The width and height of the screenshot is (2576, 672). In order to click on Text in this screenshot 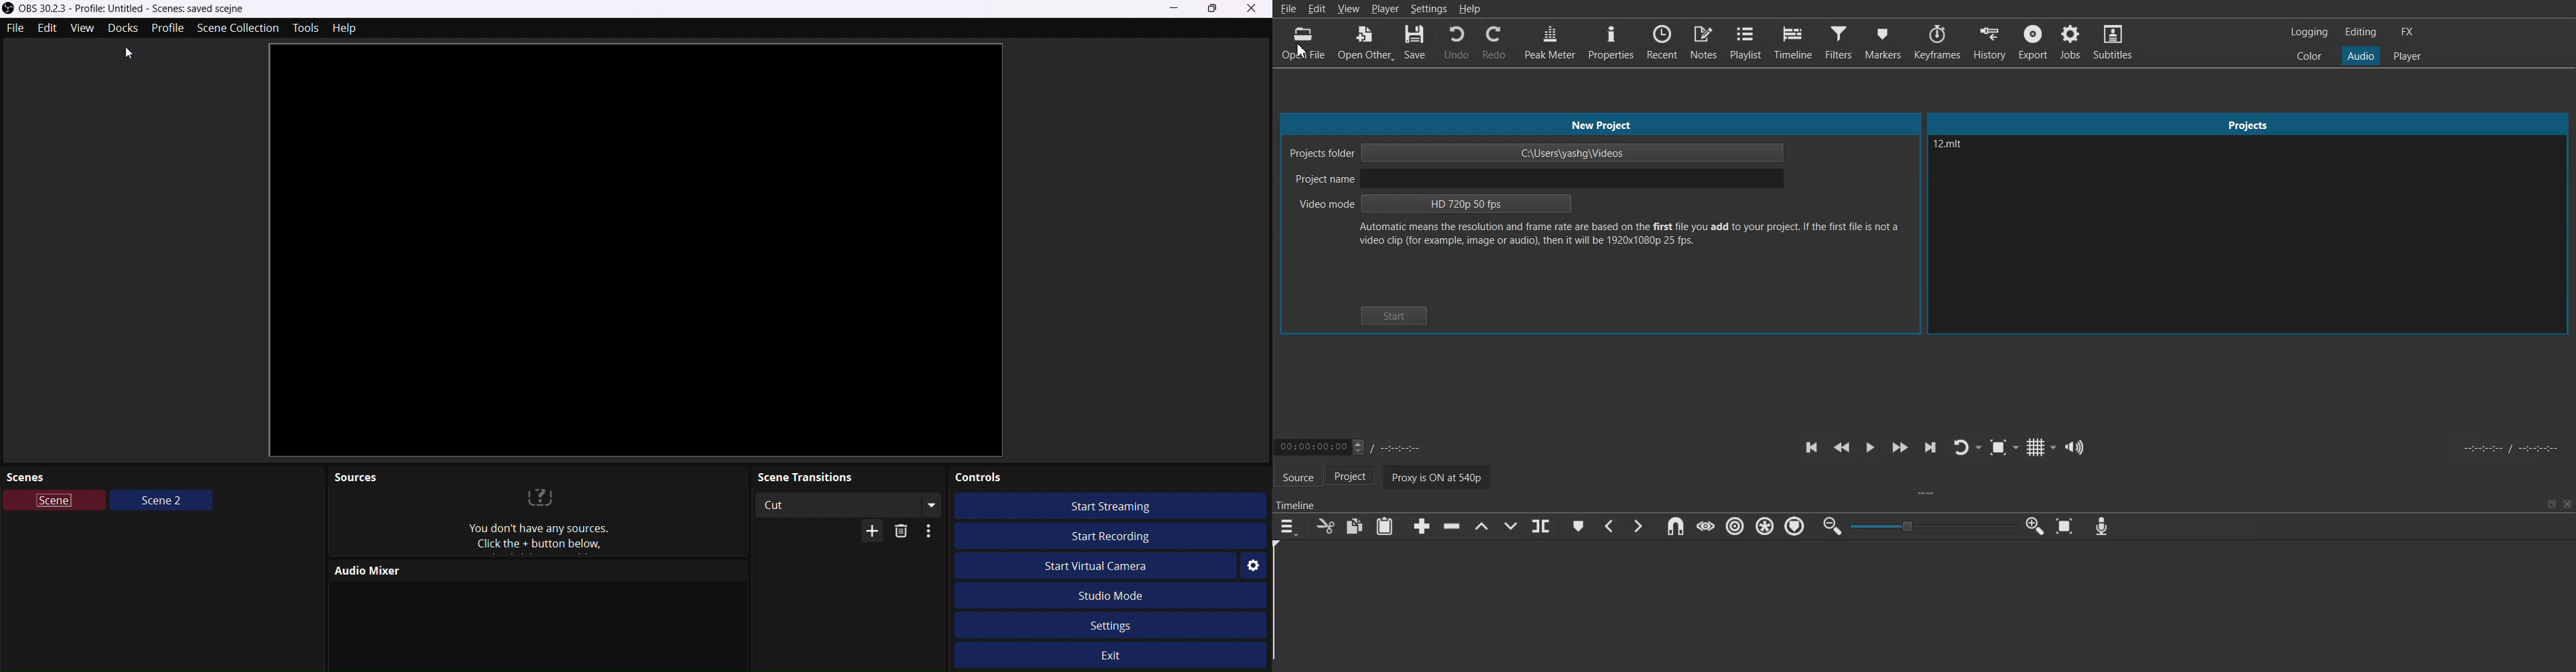, I will do `click(1627, 235)`.